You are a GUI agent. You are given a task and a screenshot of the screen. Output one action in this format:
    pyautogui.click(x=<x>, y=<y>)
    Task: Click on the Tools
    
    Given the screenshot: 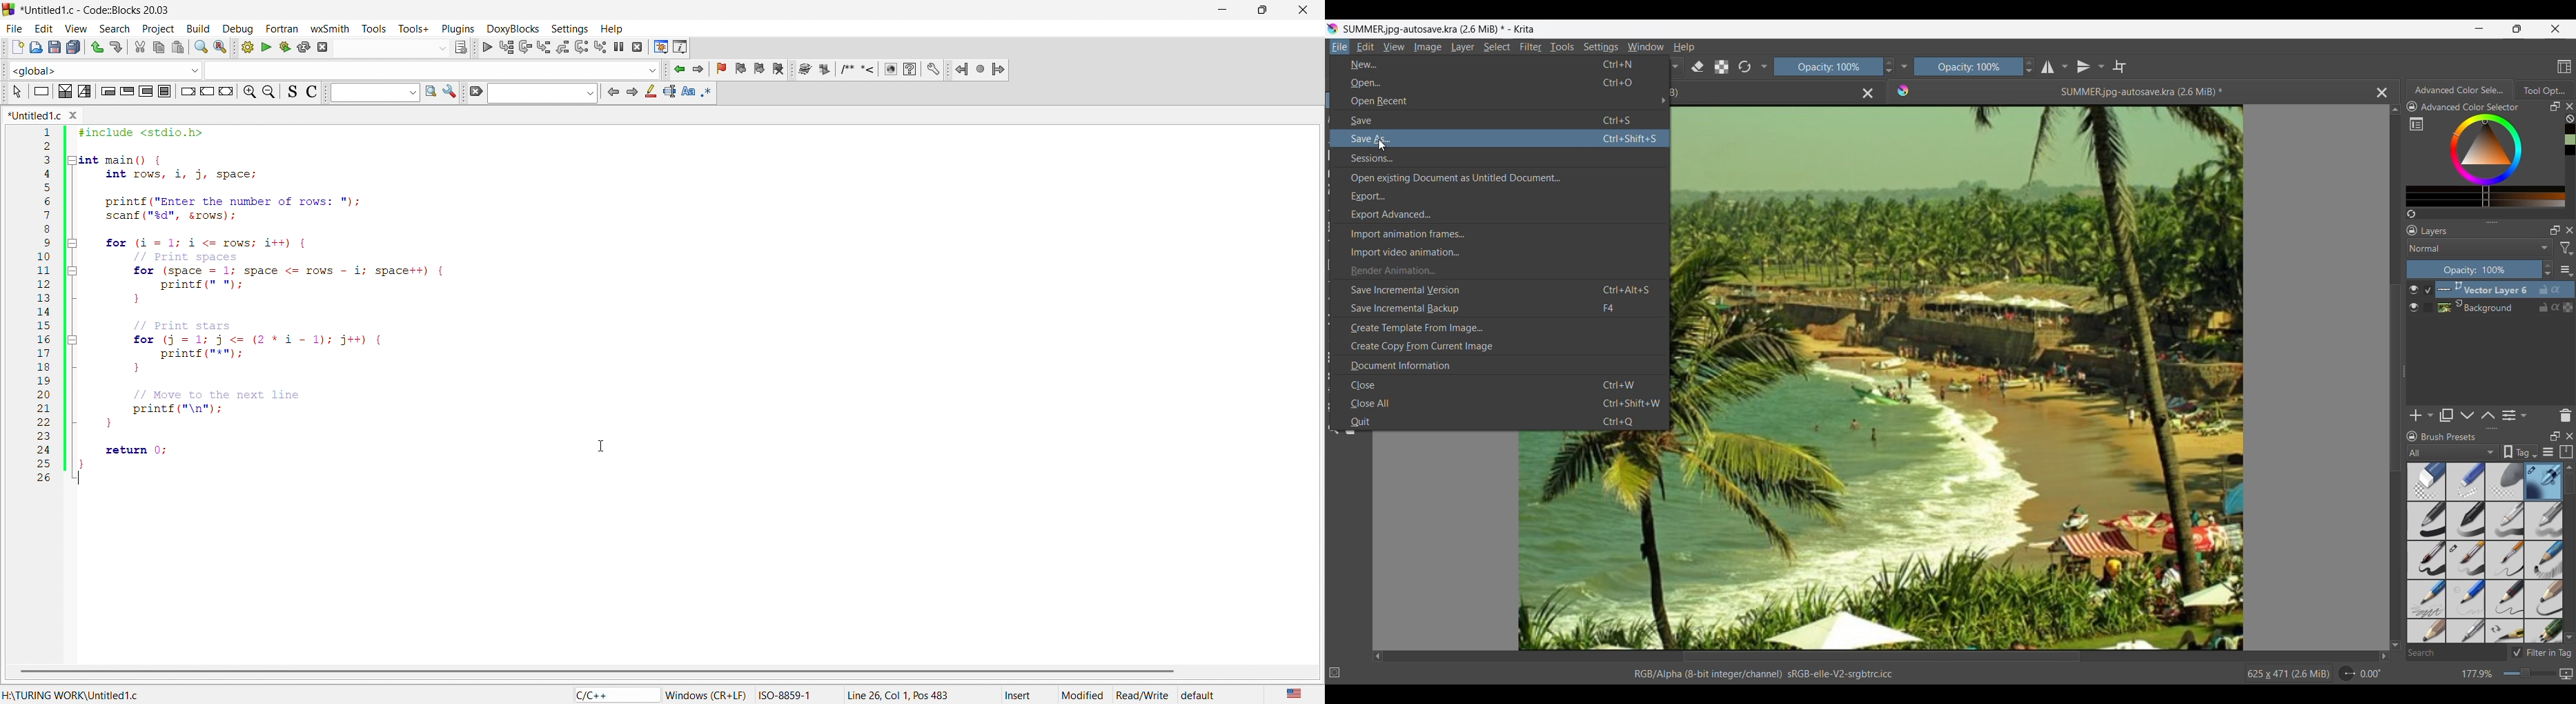 What is the action you would take?
    pyautogui.click(x=1562, y=47)
    